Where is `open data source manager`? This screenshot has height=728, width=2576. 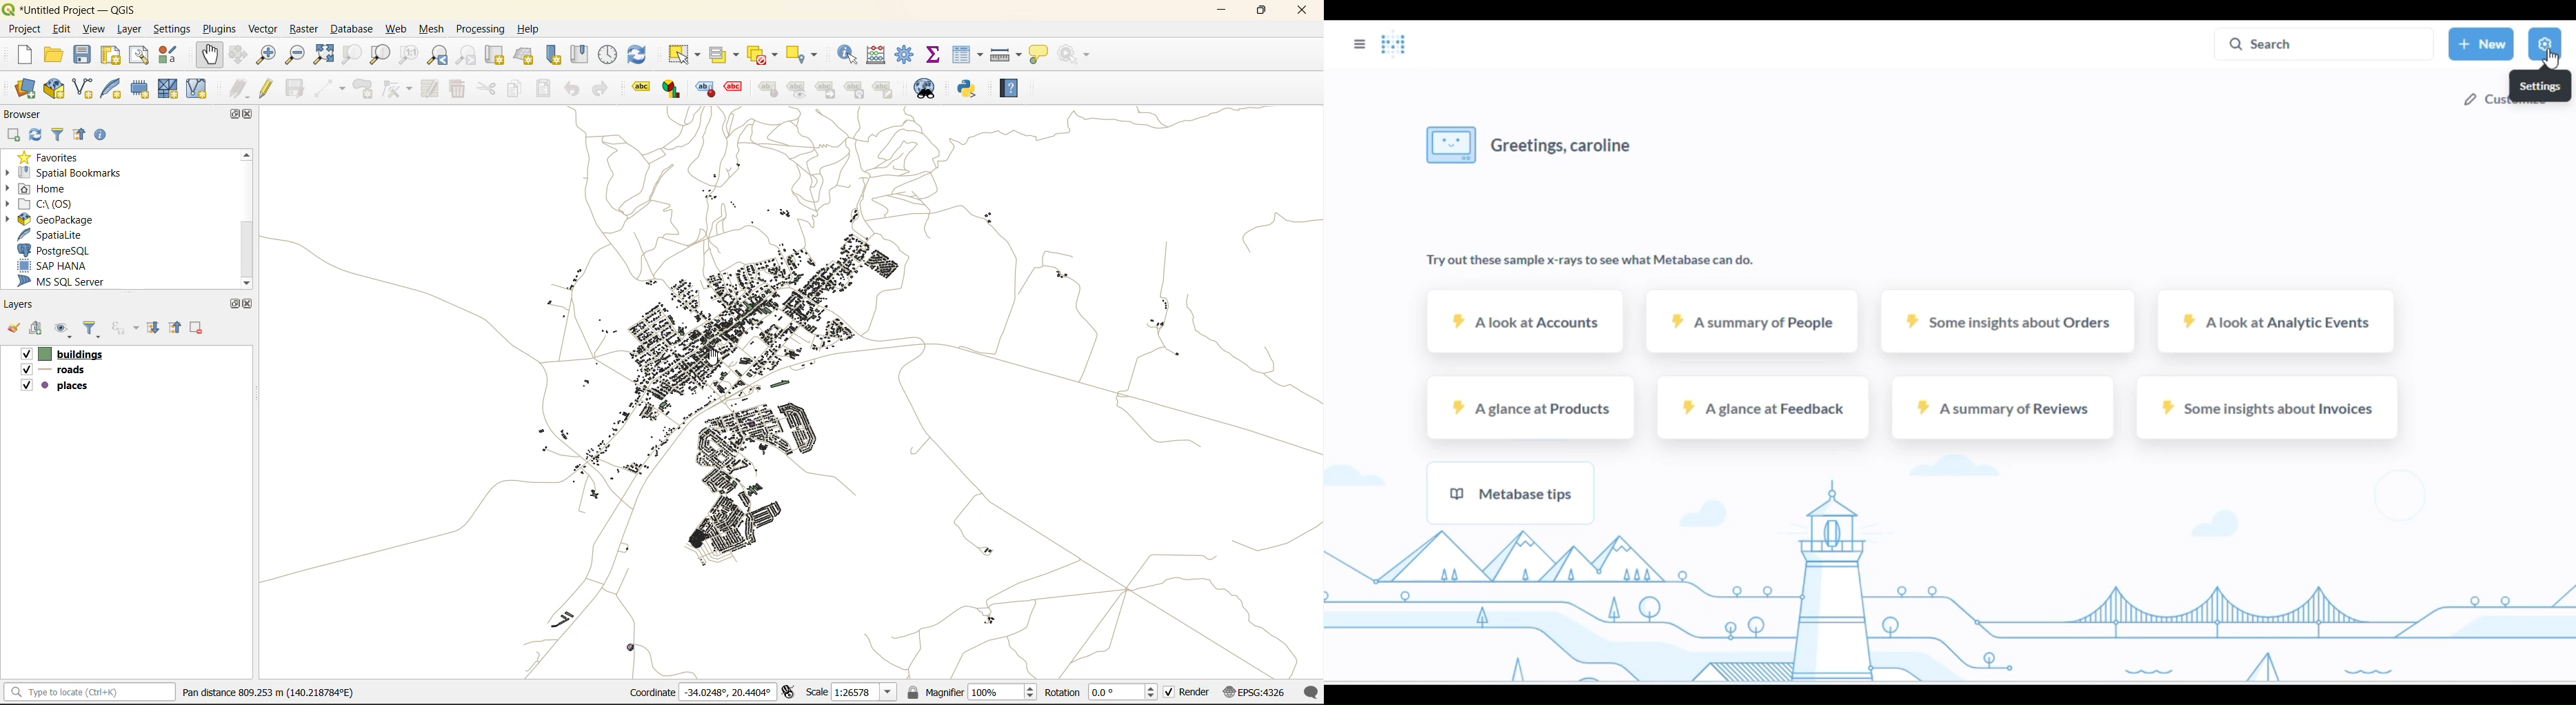
open data source manager is located at coordinates (26, 88).